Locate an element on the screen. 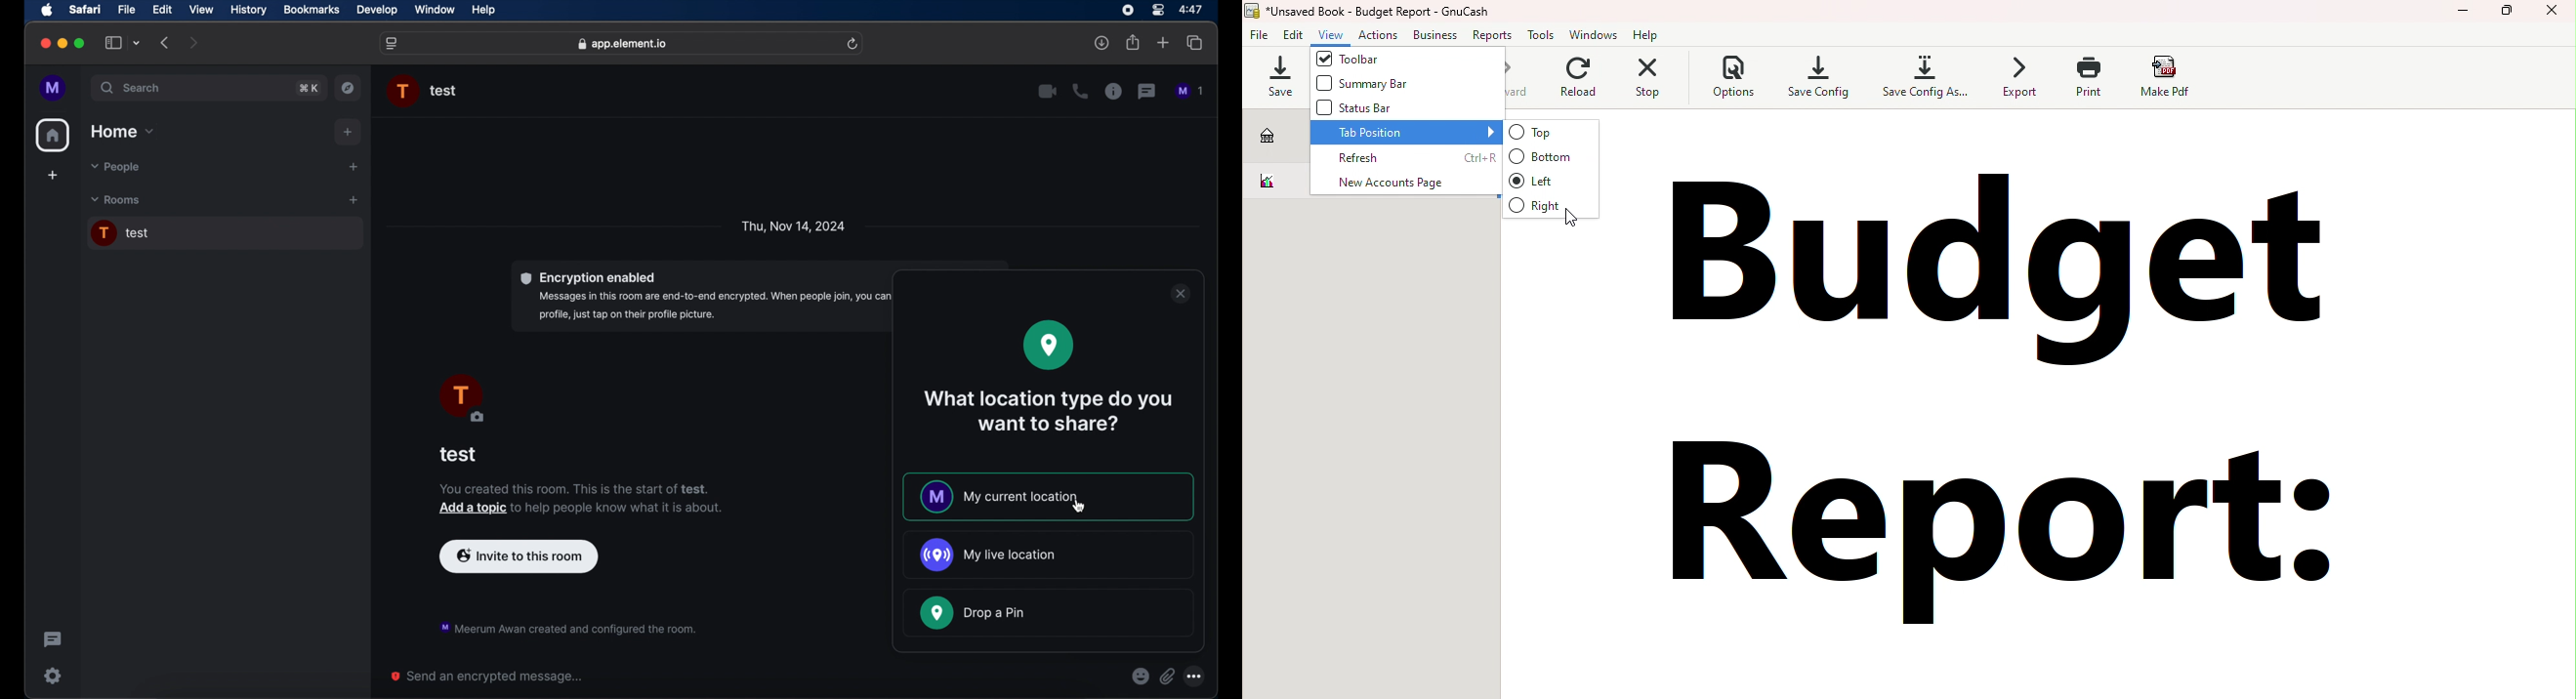 The image size is (2576, 700). Save config as is located at coordinates (1928, 77).